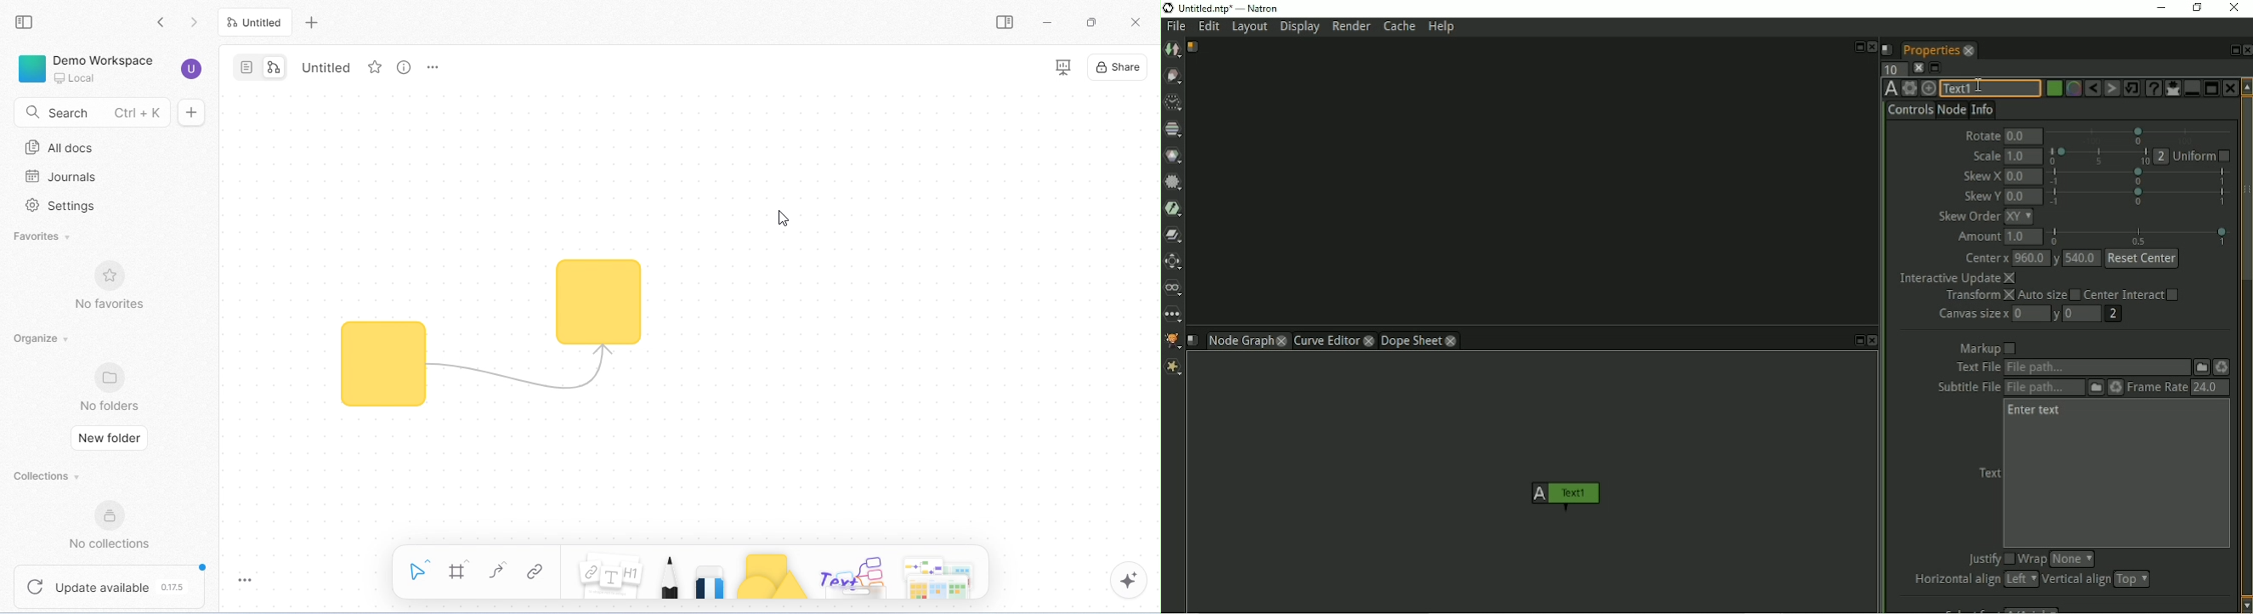 The image size is (2268, 616). What do you see at coordinates (1176, 369) in the screenshot?
I see `Extra` at bounding box center [1176, 369].